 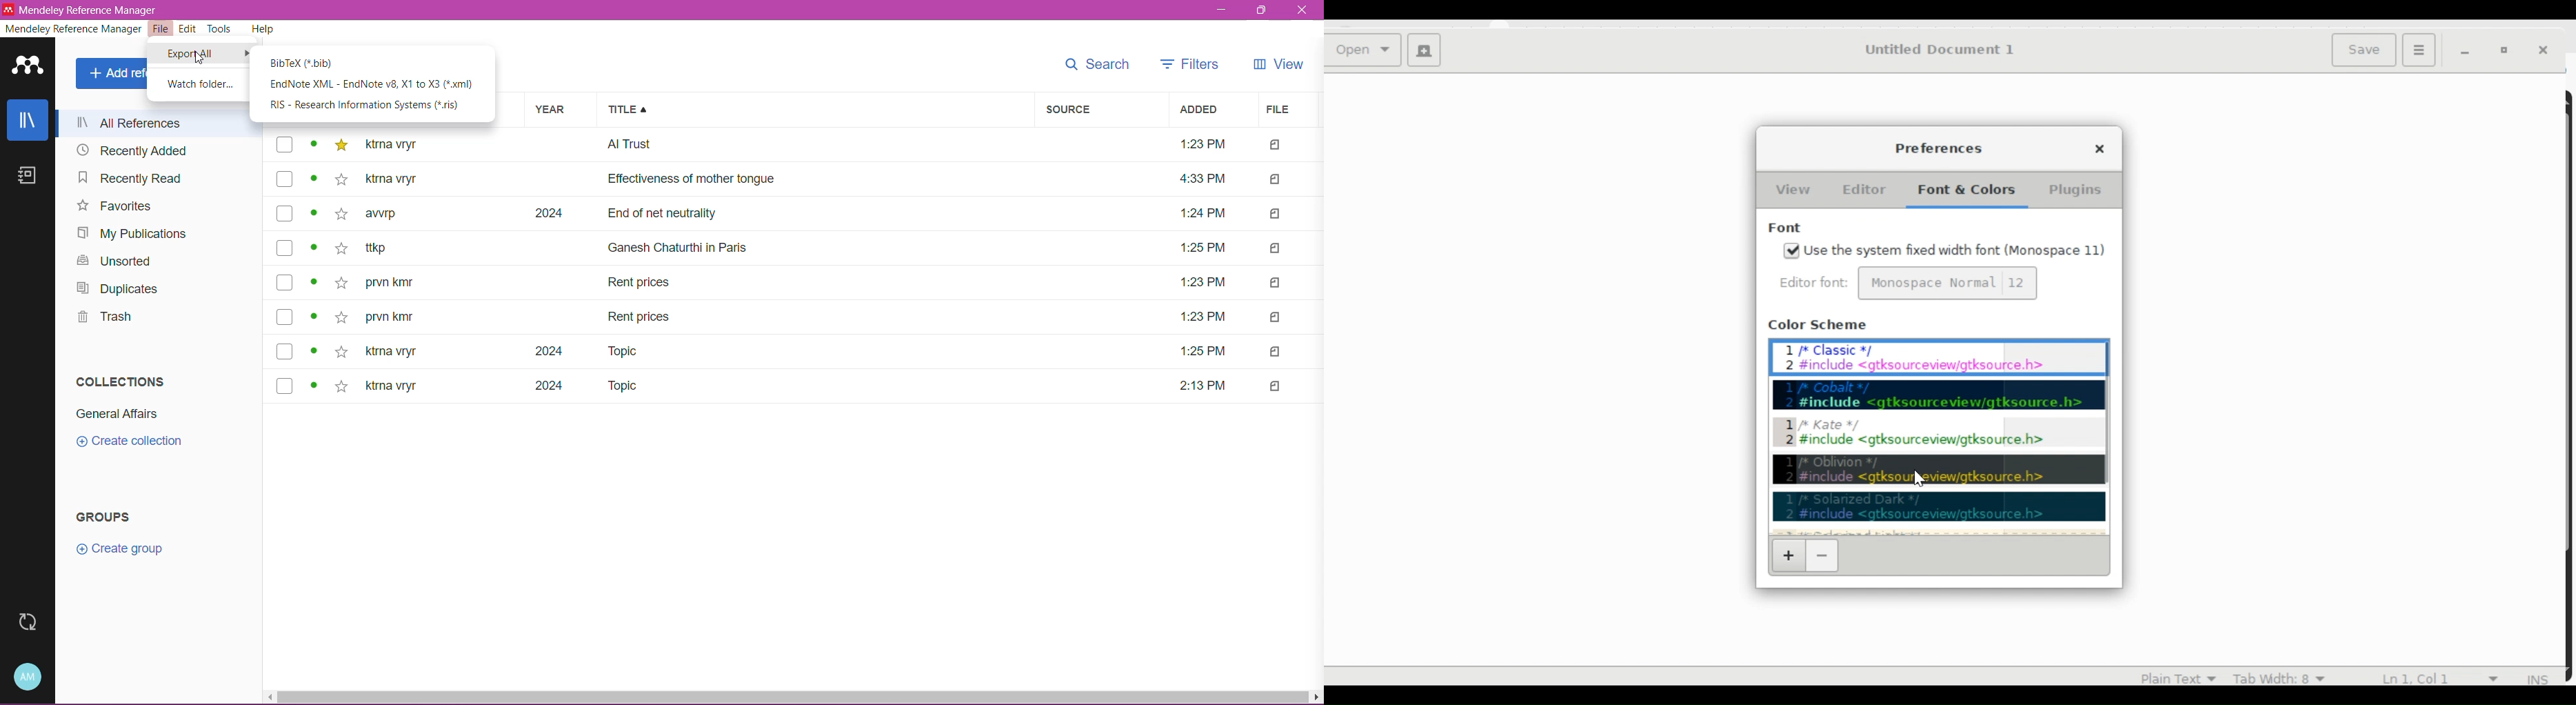 What do you see at coordinates (315, 266) in the screenshot?
I see `Click to view details of items` at bounding box center [315, 266].